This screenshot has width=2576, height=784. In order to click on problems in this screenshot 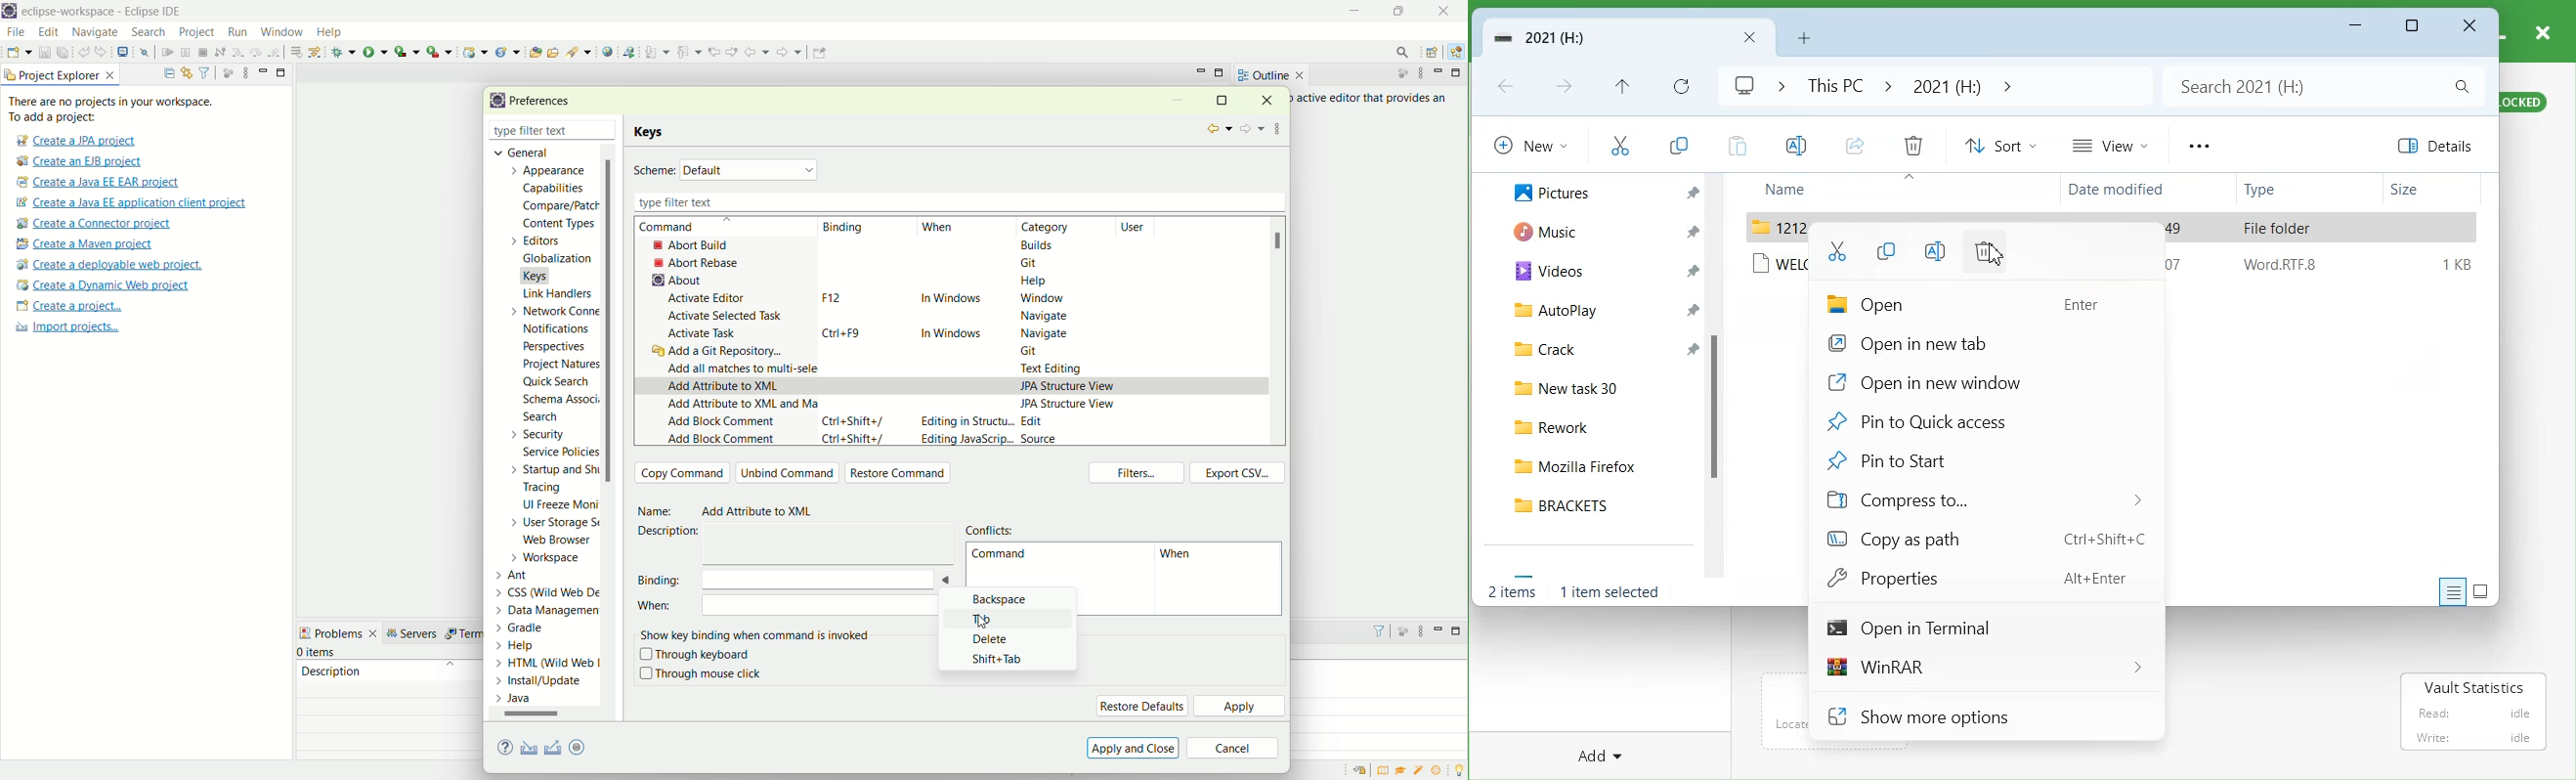, I will do `click(339, 632)`.